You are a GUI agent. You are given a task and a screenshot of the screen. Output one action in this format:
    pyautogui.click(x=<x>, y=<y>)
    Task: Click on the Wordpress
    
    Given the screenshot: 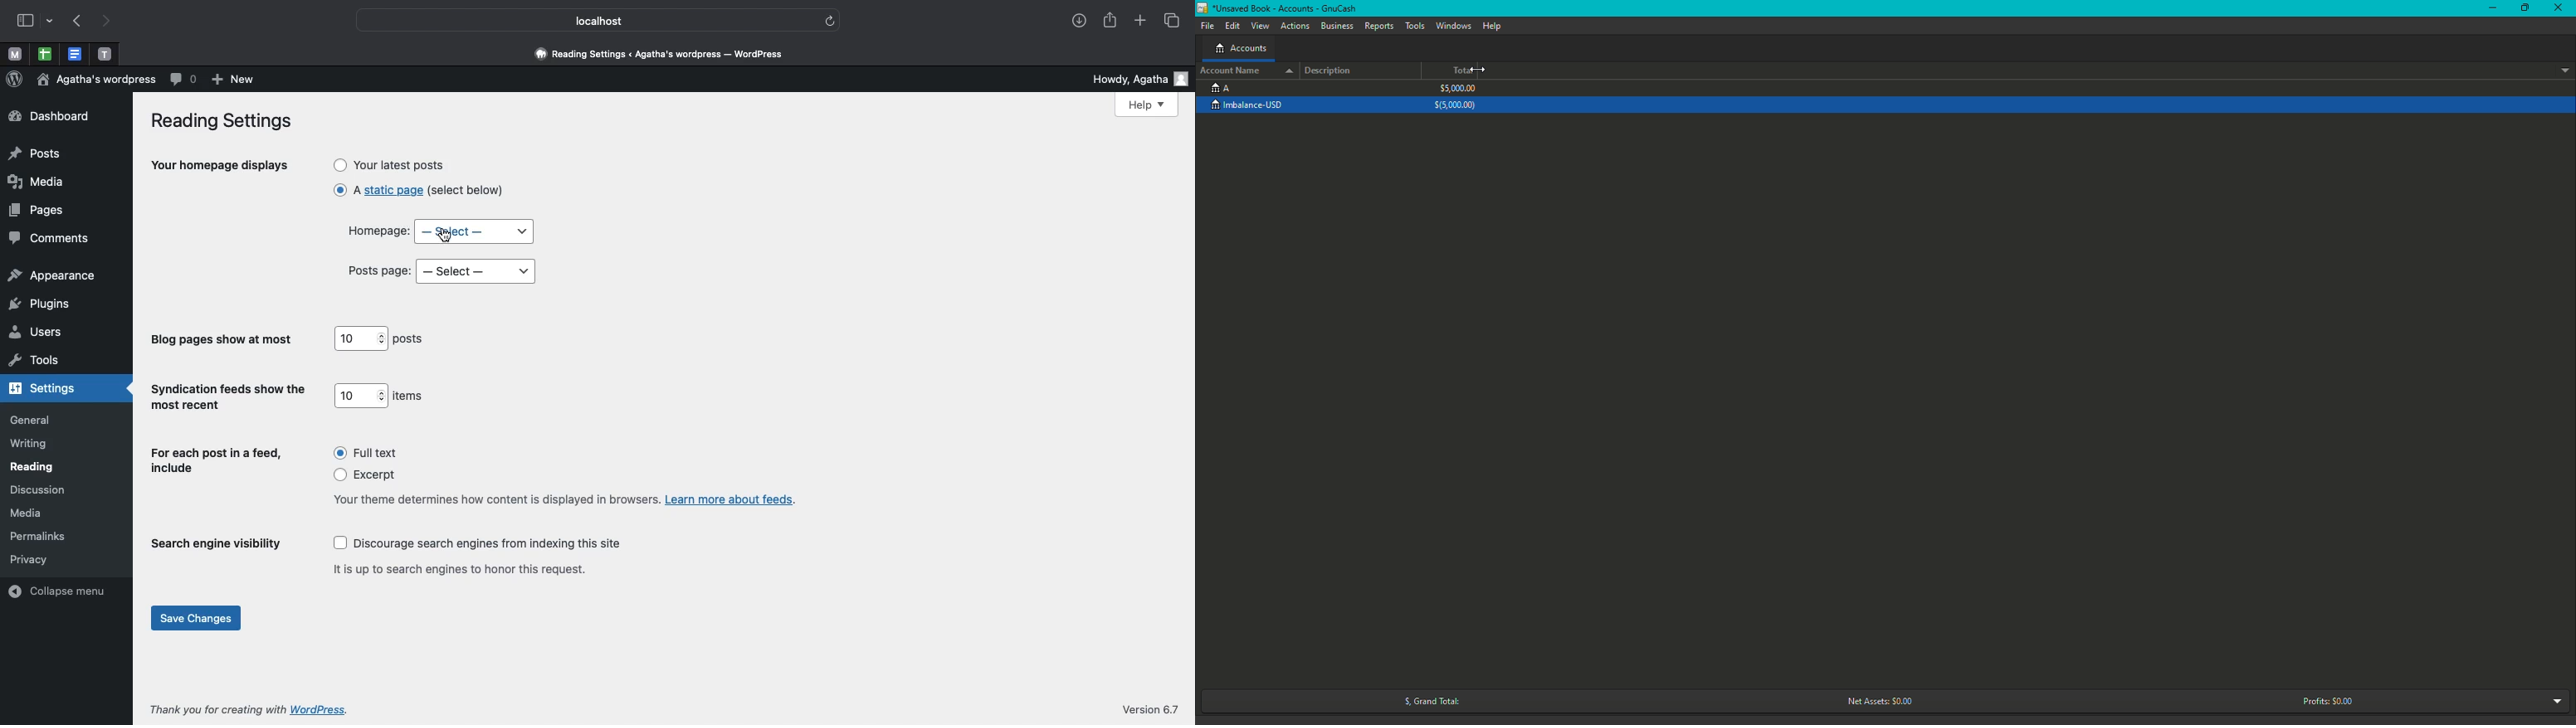 What is the action you would take?
    pyautogui.click(x=15, y=78)
    